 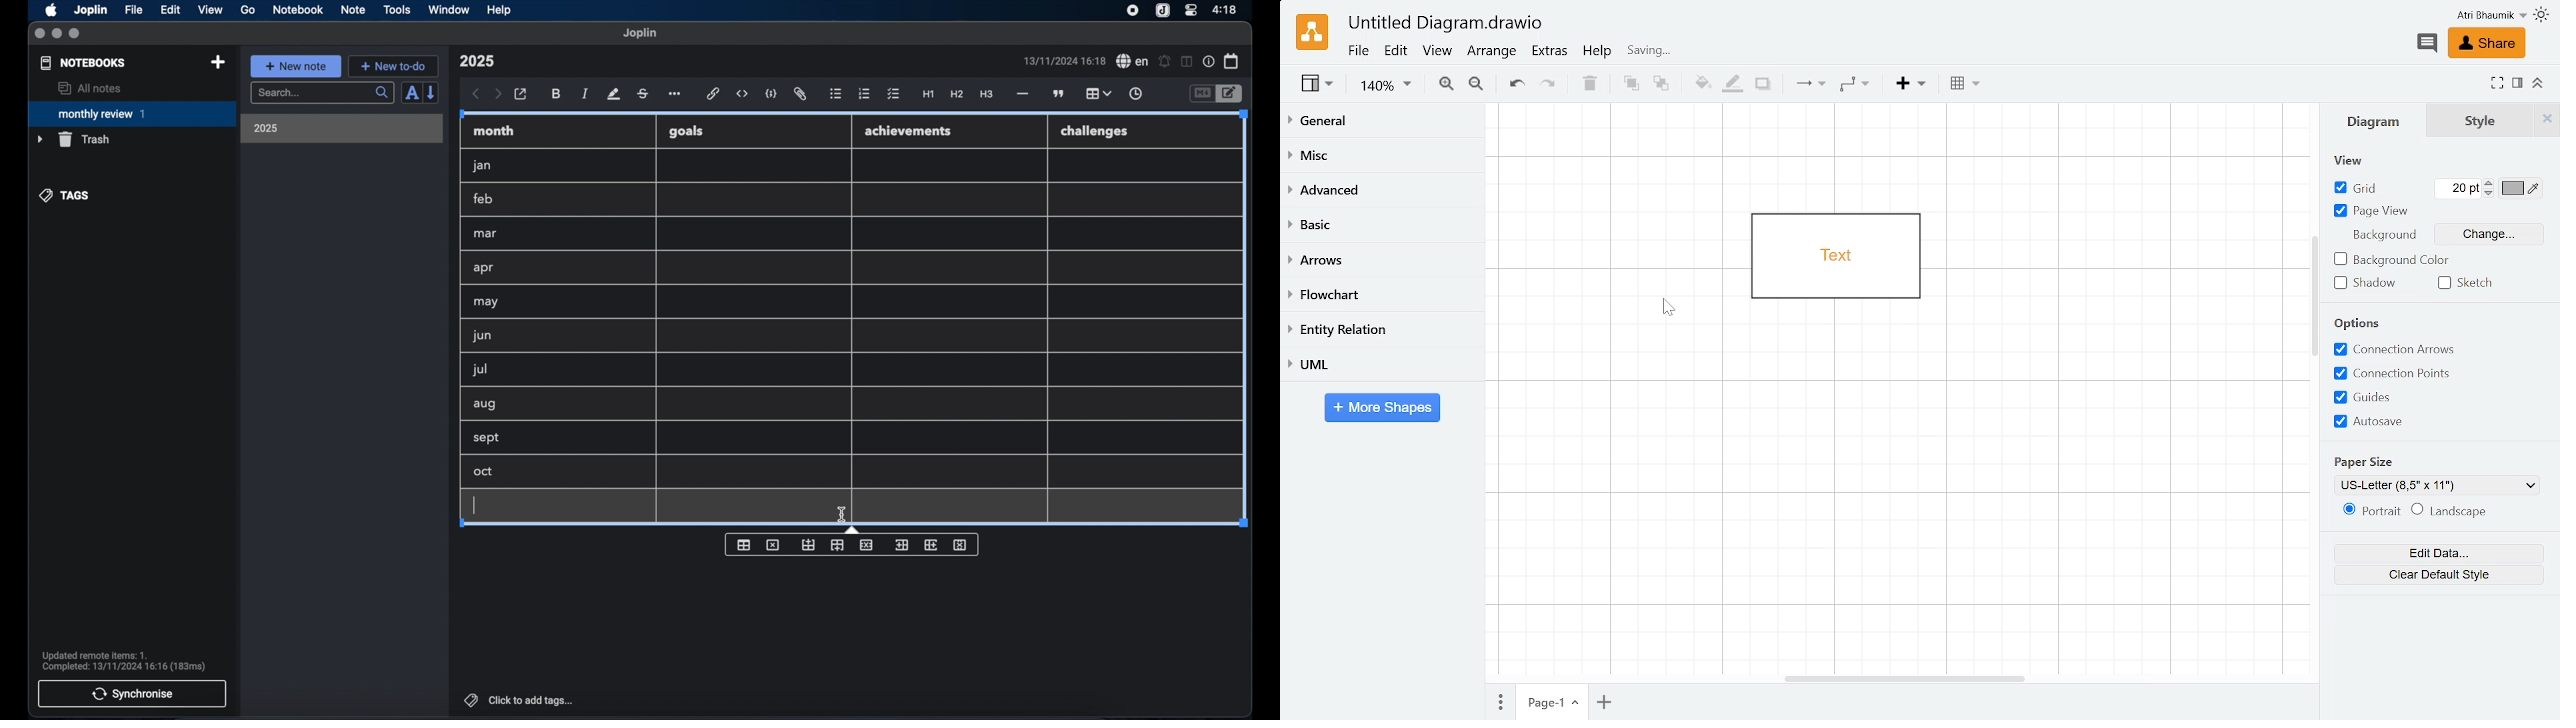 What do you see at coordinates (743, 545) in the screenshot?
I see `insert table` at bounding box center [743, 545].